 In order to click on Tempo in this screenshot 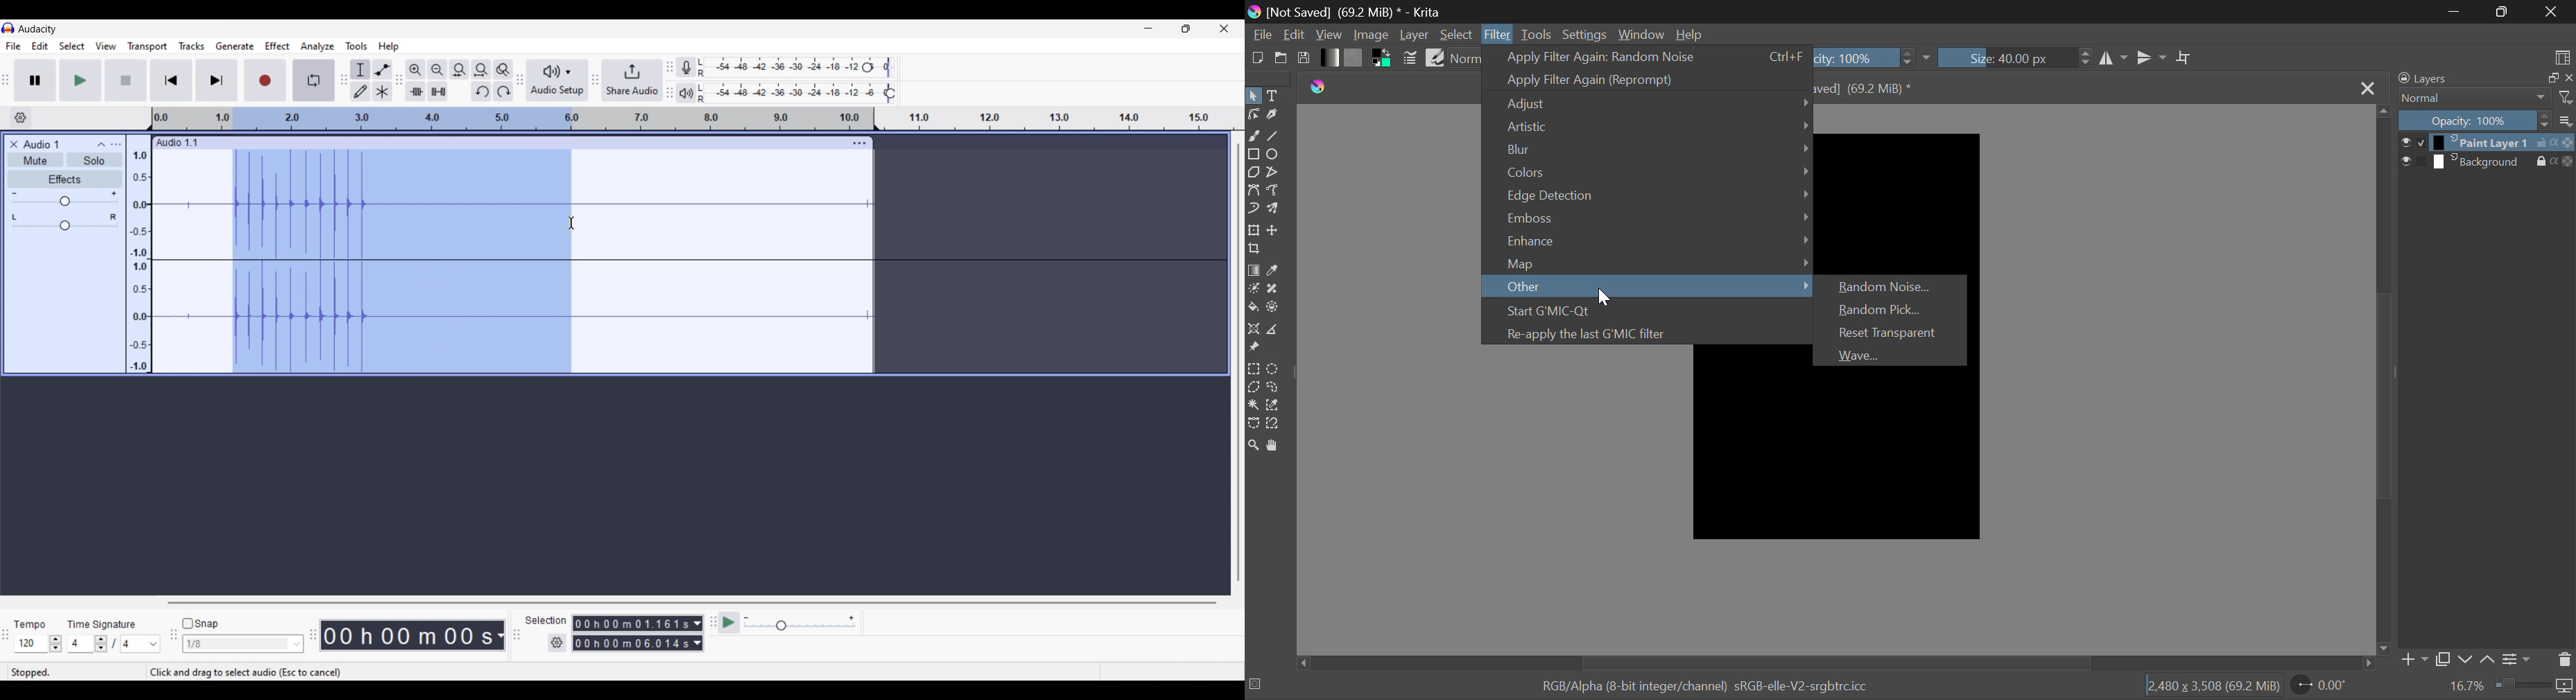, I will do `click(29, 624)`.